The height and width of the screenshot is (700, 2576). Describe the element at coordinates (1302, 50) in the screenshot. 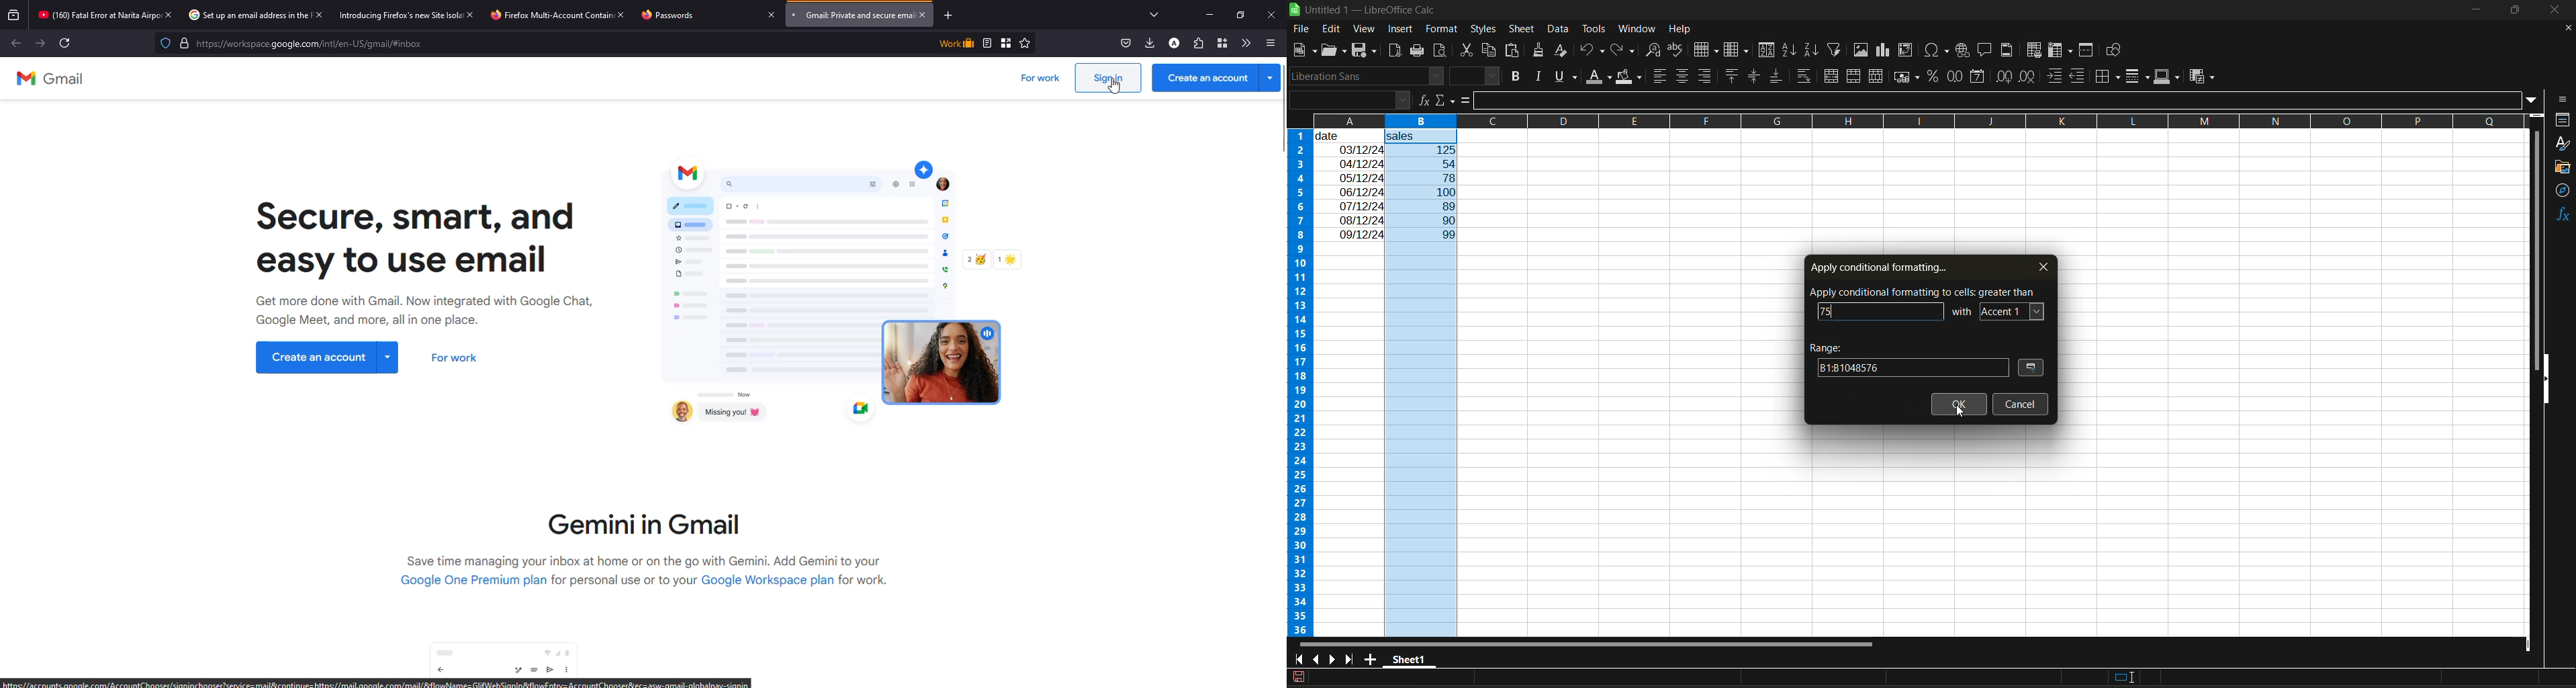

I see `new` at that location.